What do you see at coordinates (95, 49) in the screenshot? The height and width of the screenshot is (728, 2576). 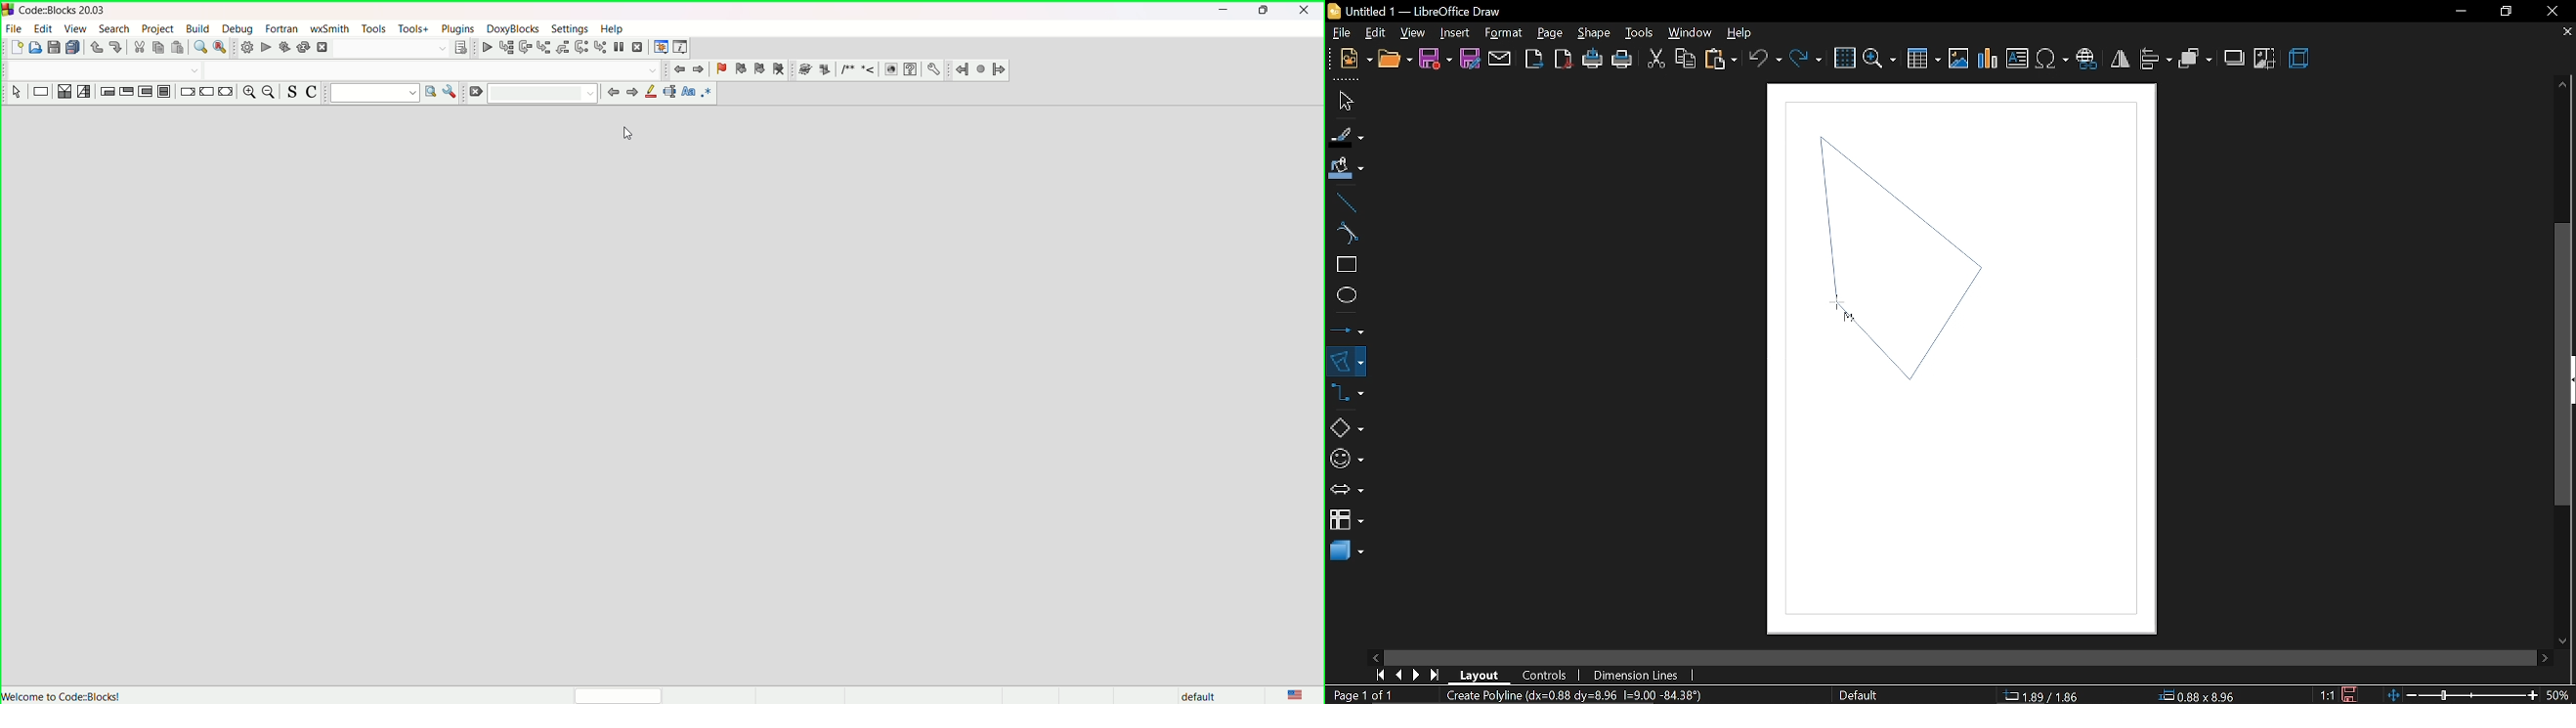 I see `undo` at bounding box center [95, 49].